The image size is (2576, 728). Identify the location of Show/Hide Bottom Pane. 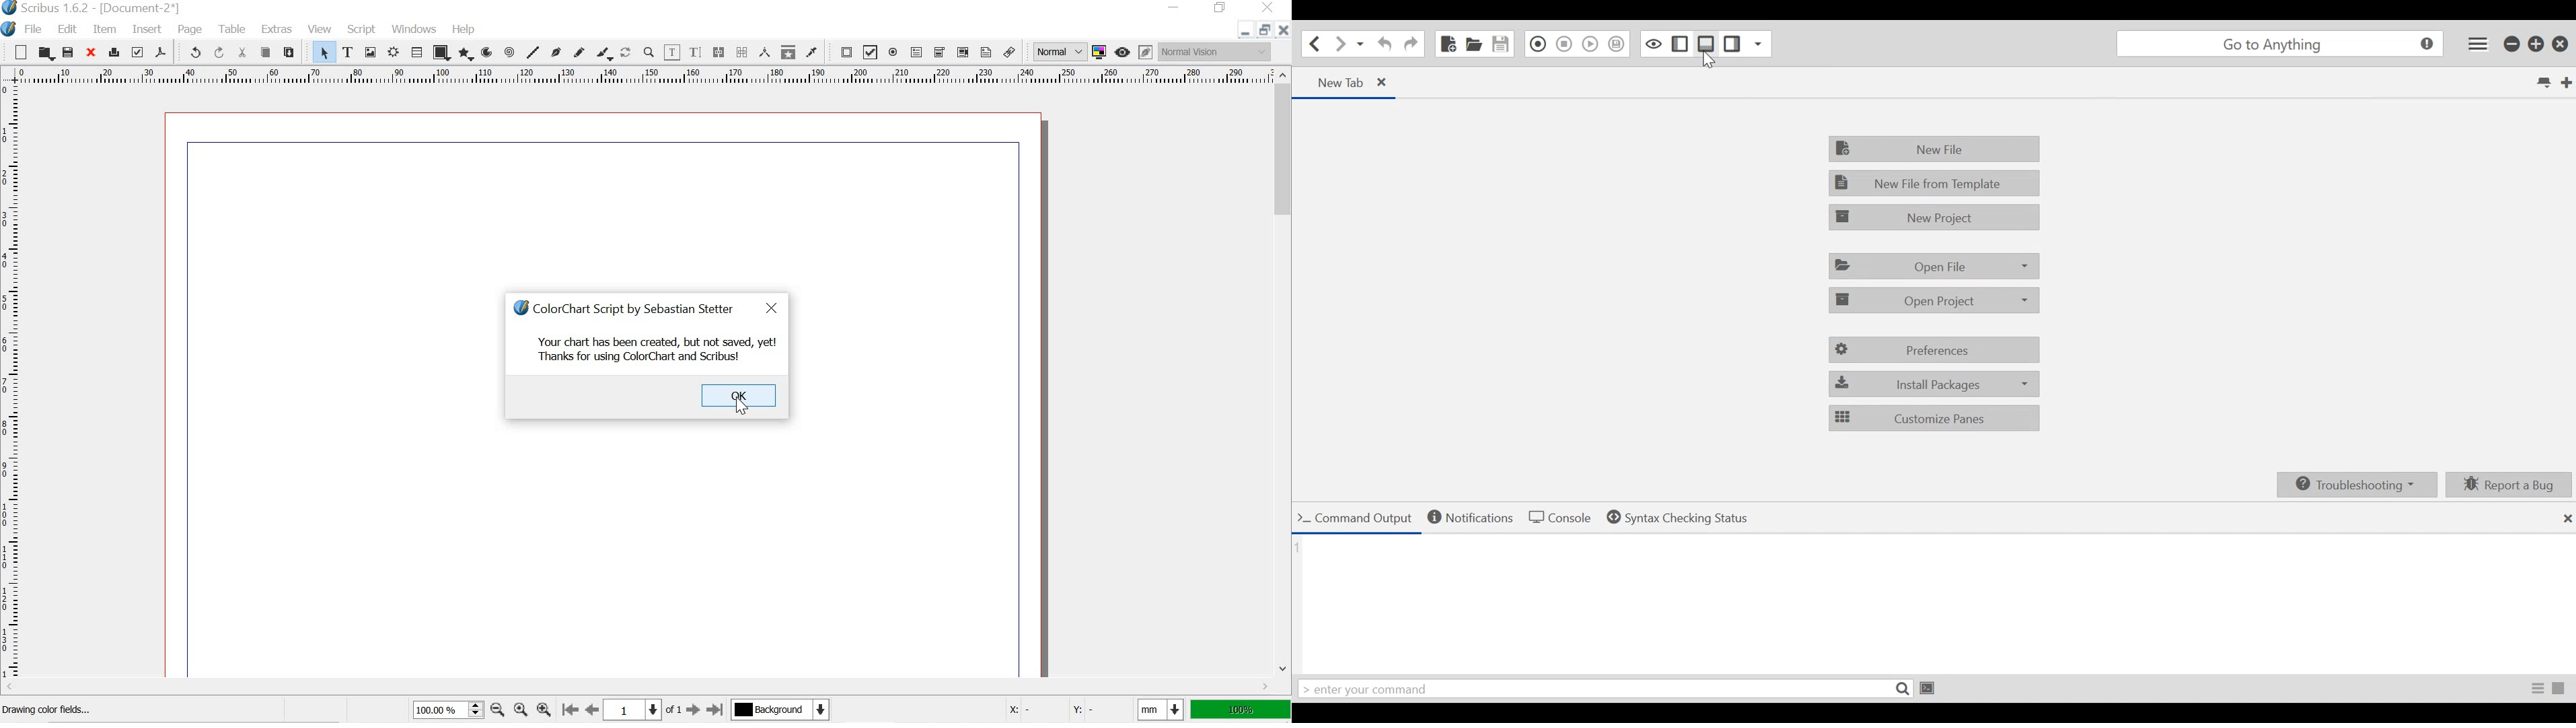
(1707, 44).